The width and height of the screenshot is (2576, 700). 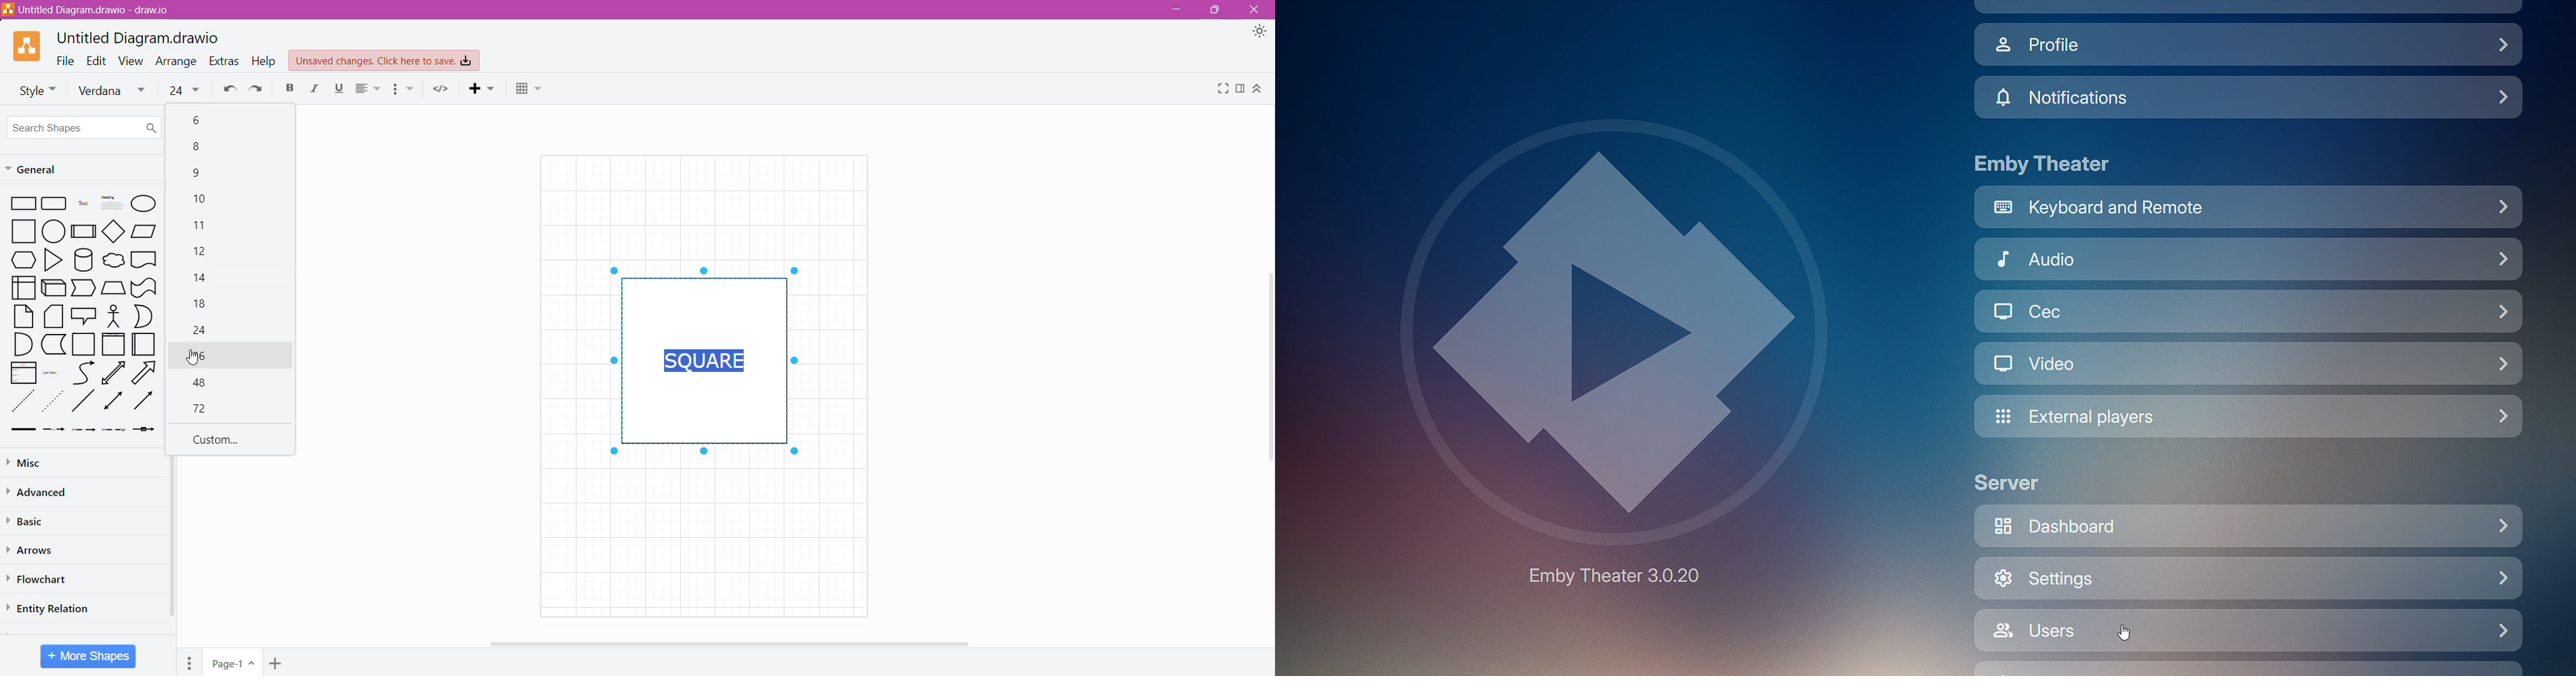 I want to click on Page Name, so click(x=232, y=664).